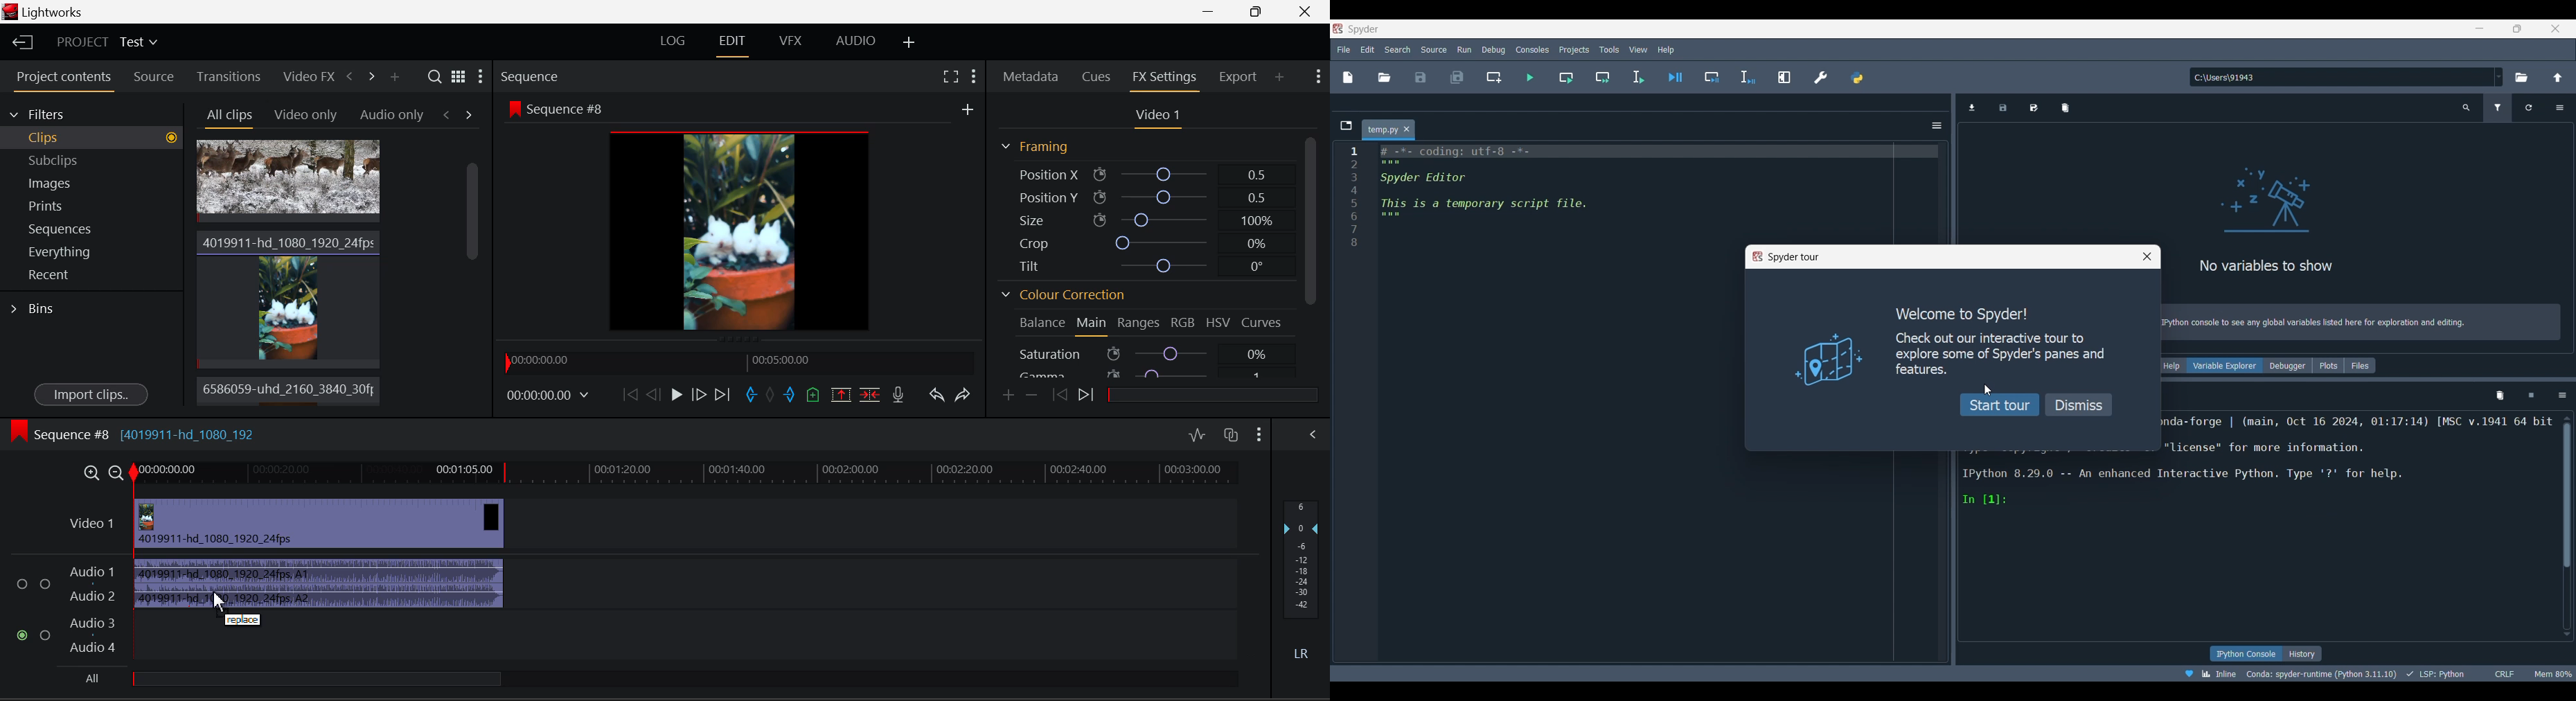 This screenshot has width=2576, height=728. I want to click on Mark In, so click(752, 395).